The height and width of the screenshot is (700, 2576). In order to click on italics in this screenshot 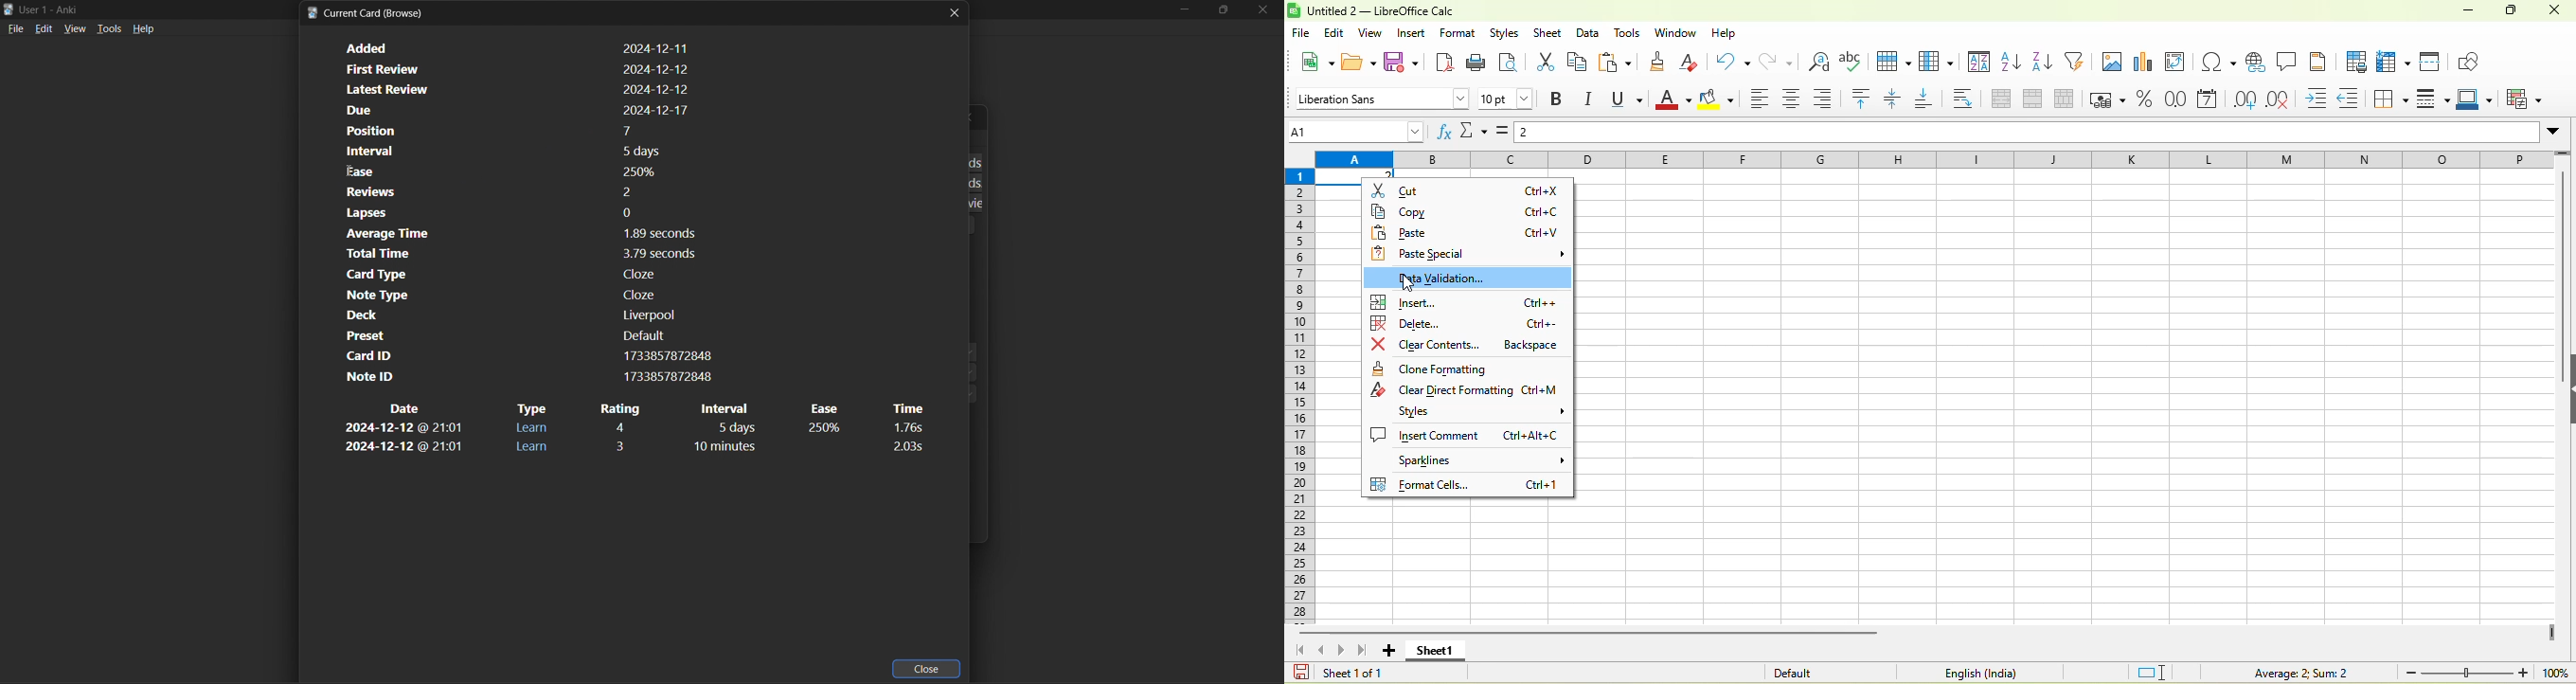, I will do `click(1591, 100)`.